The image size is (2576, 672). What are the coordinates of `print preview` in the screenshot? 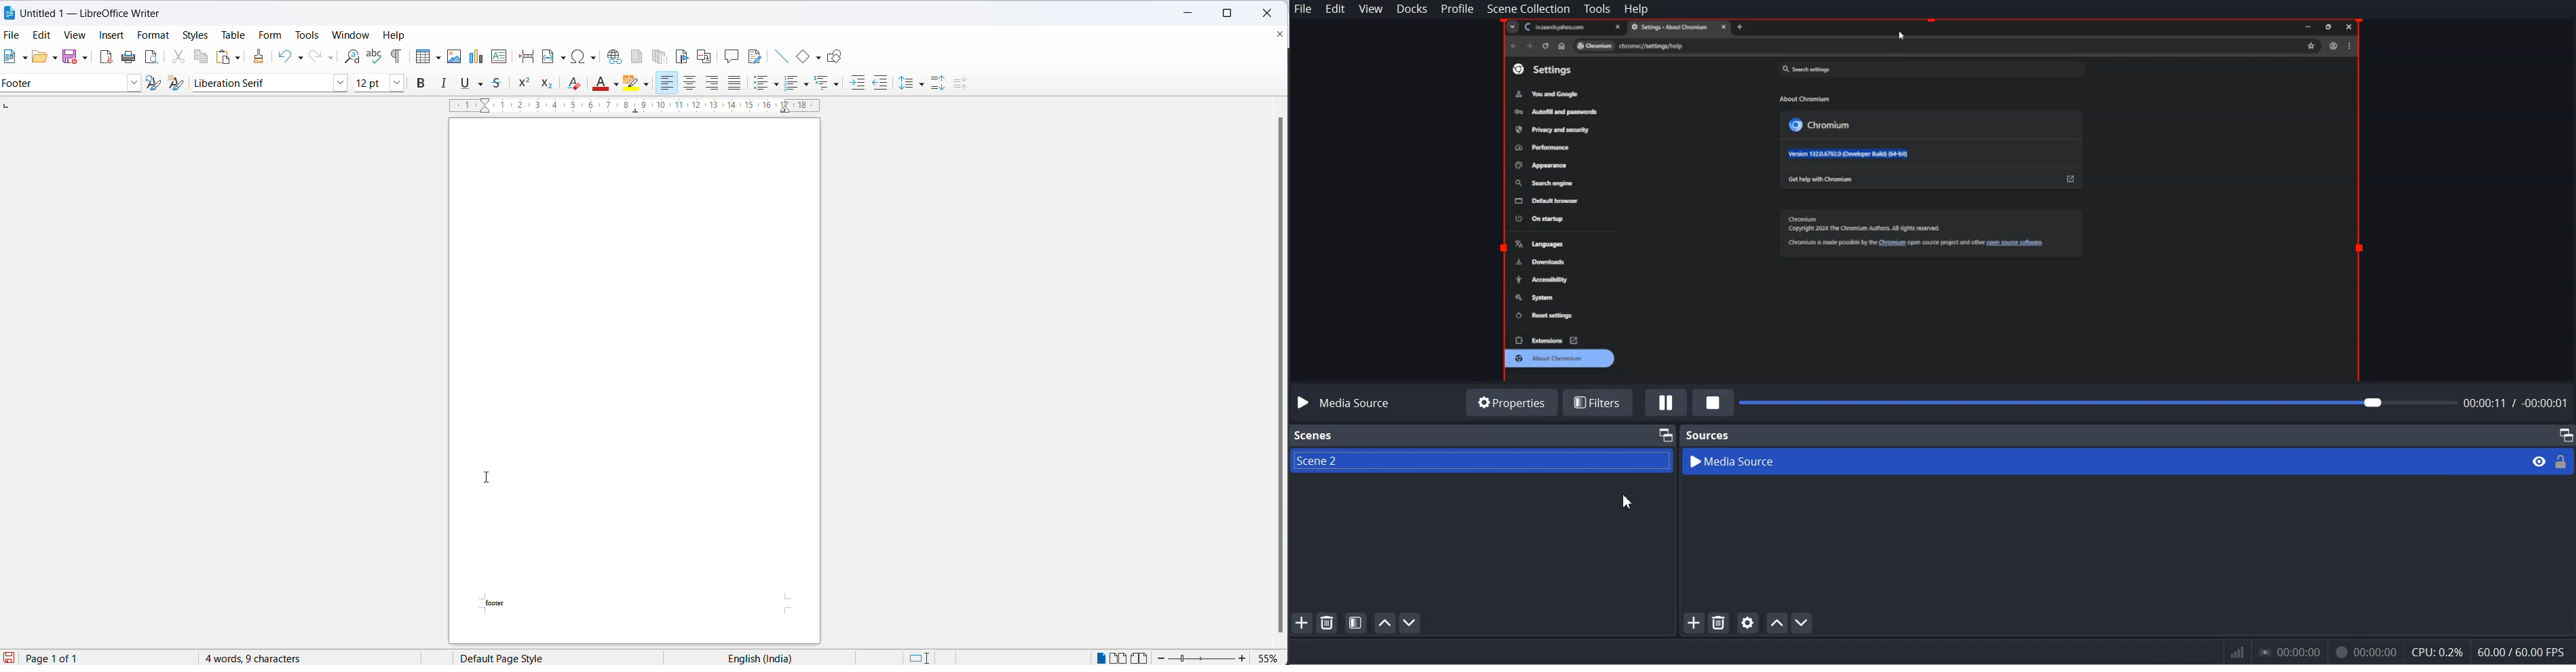 It's located at (151, 58).